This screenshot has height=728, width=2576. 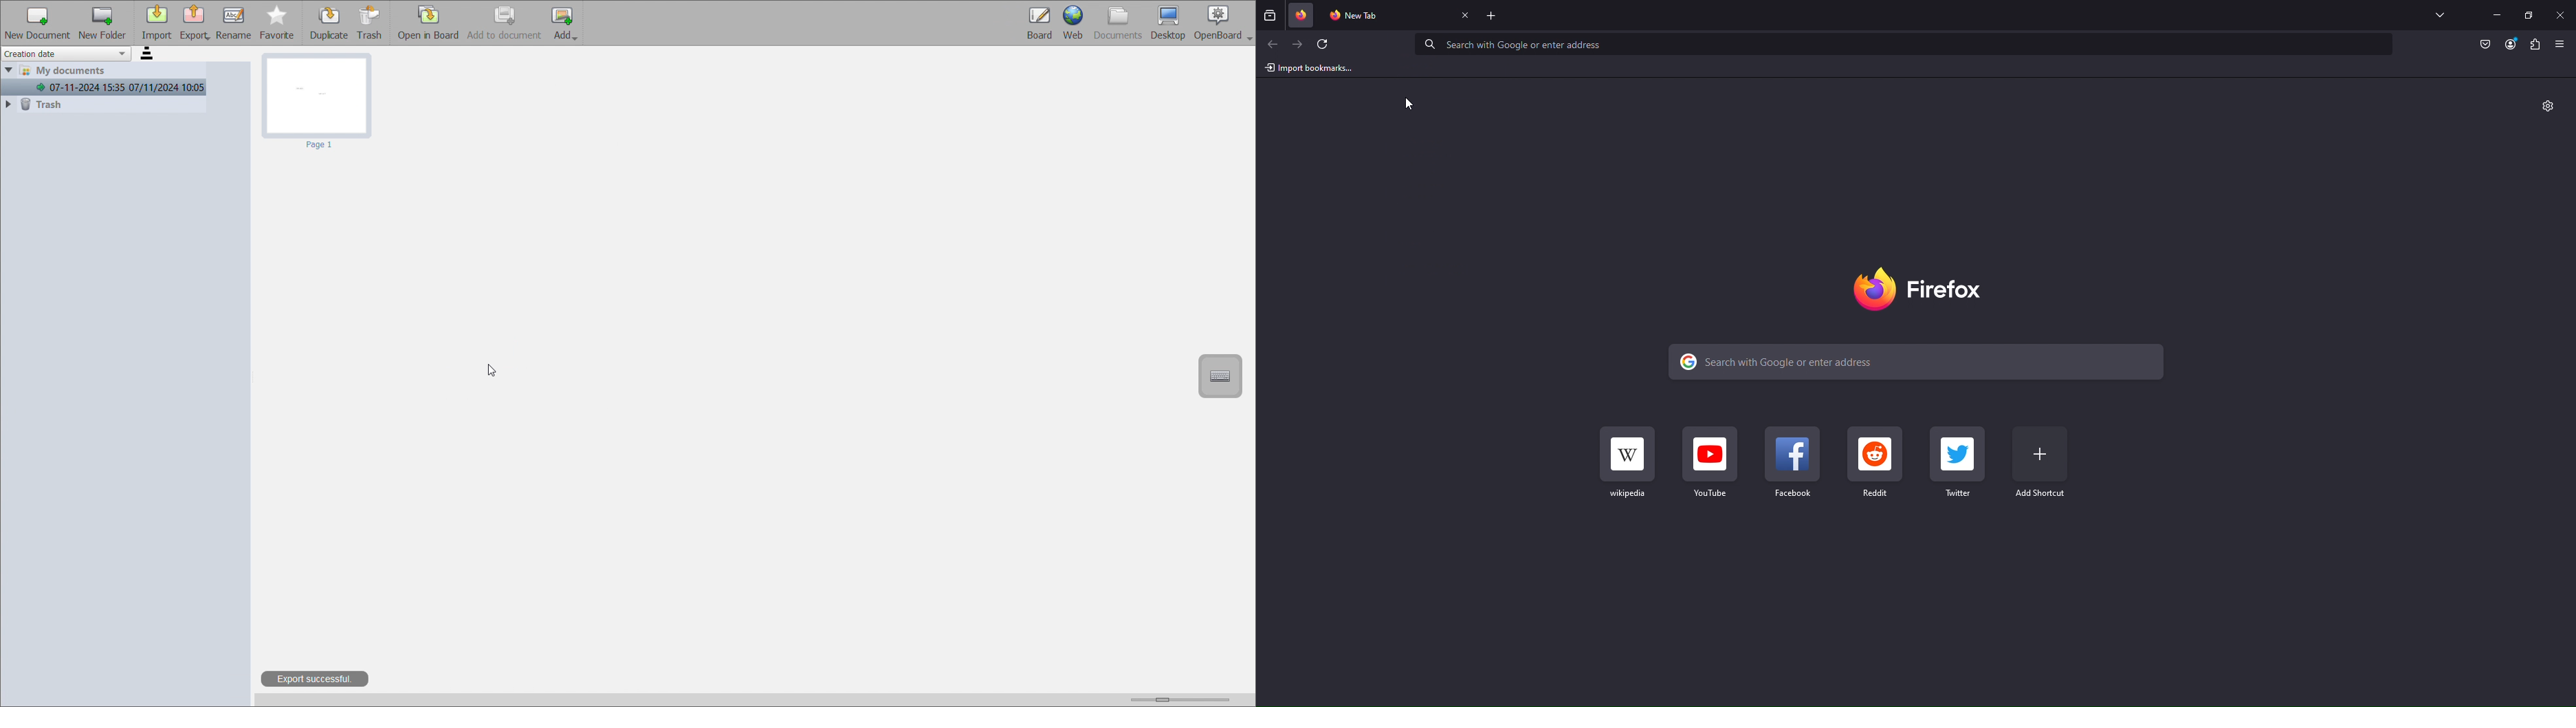 I want to click on Pocket, so click(x=2487, y=45).